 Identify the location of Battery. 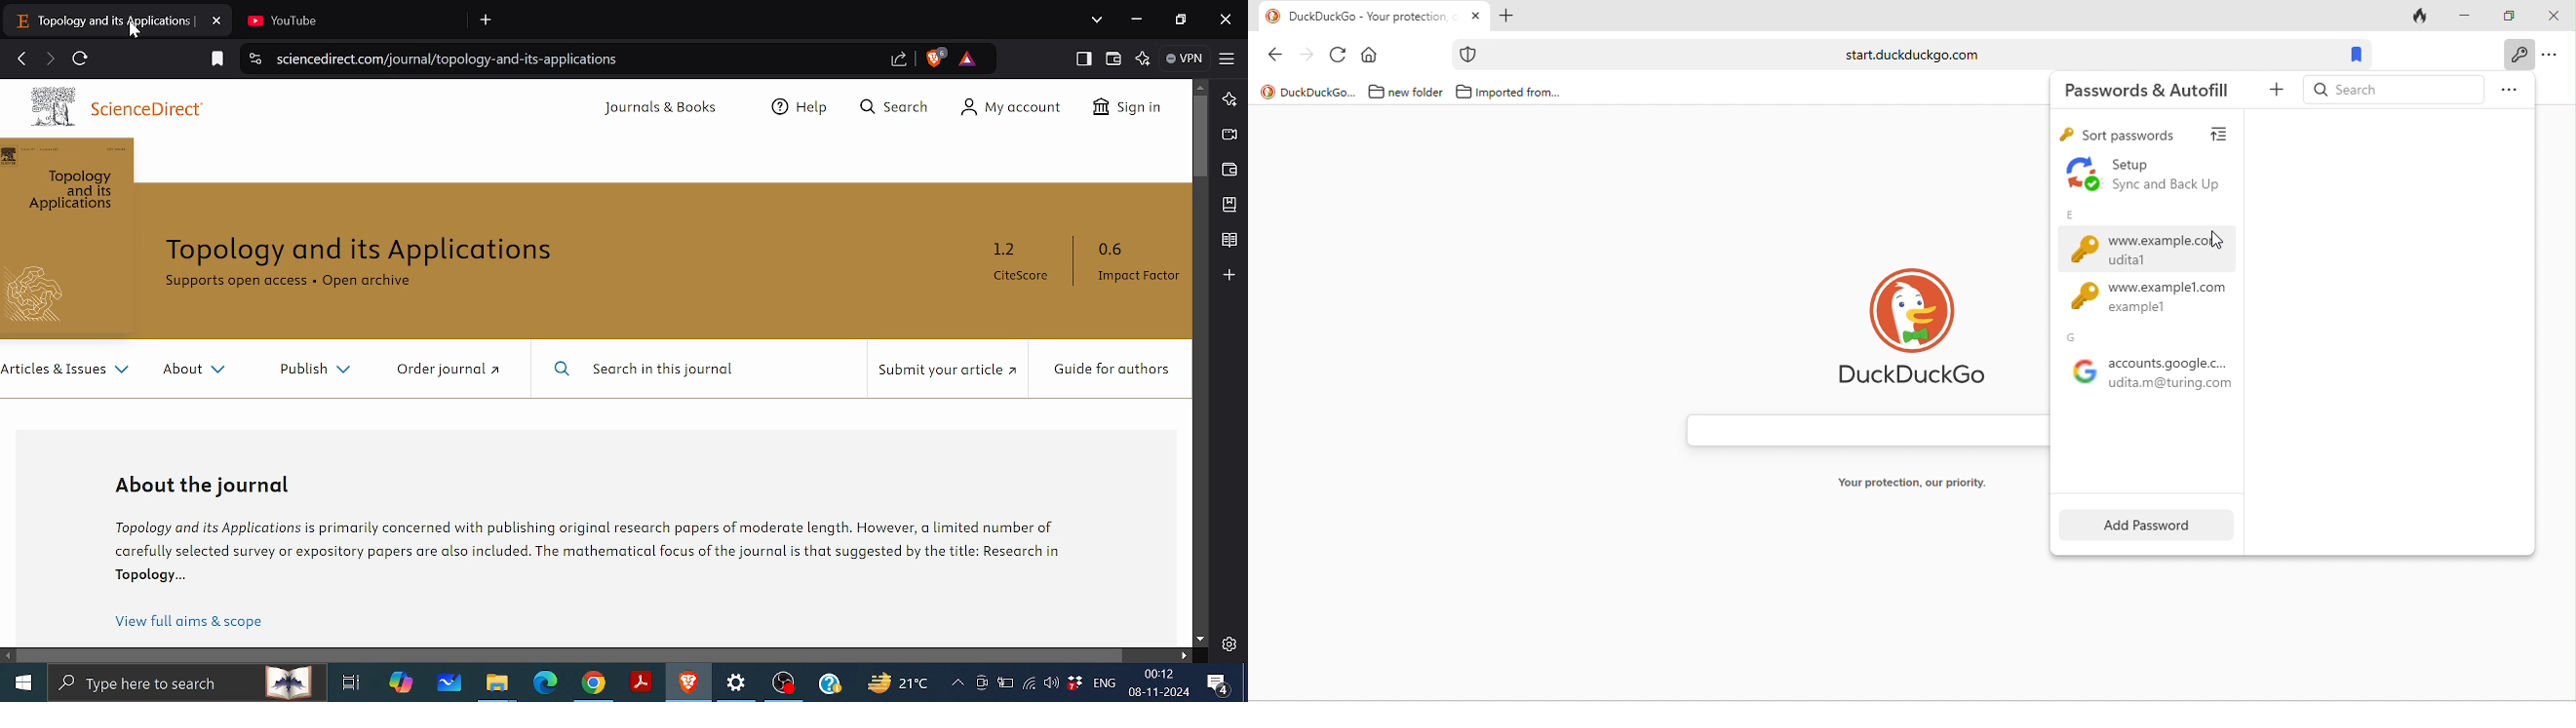
(1005, 682).